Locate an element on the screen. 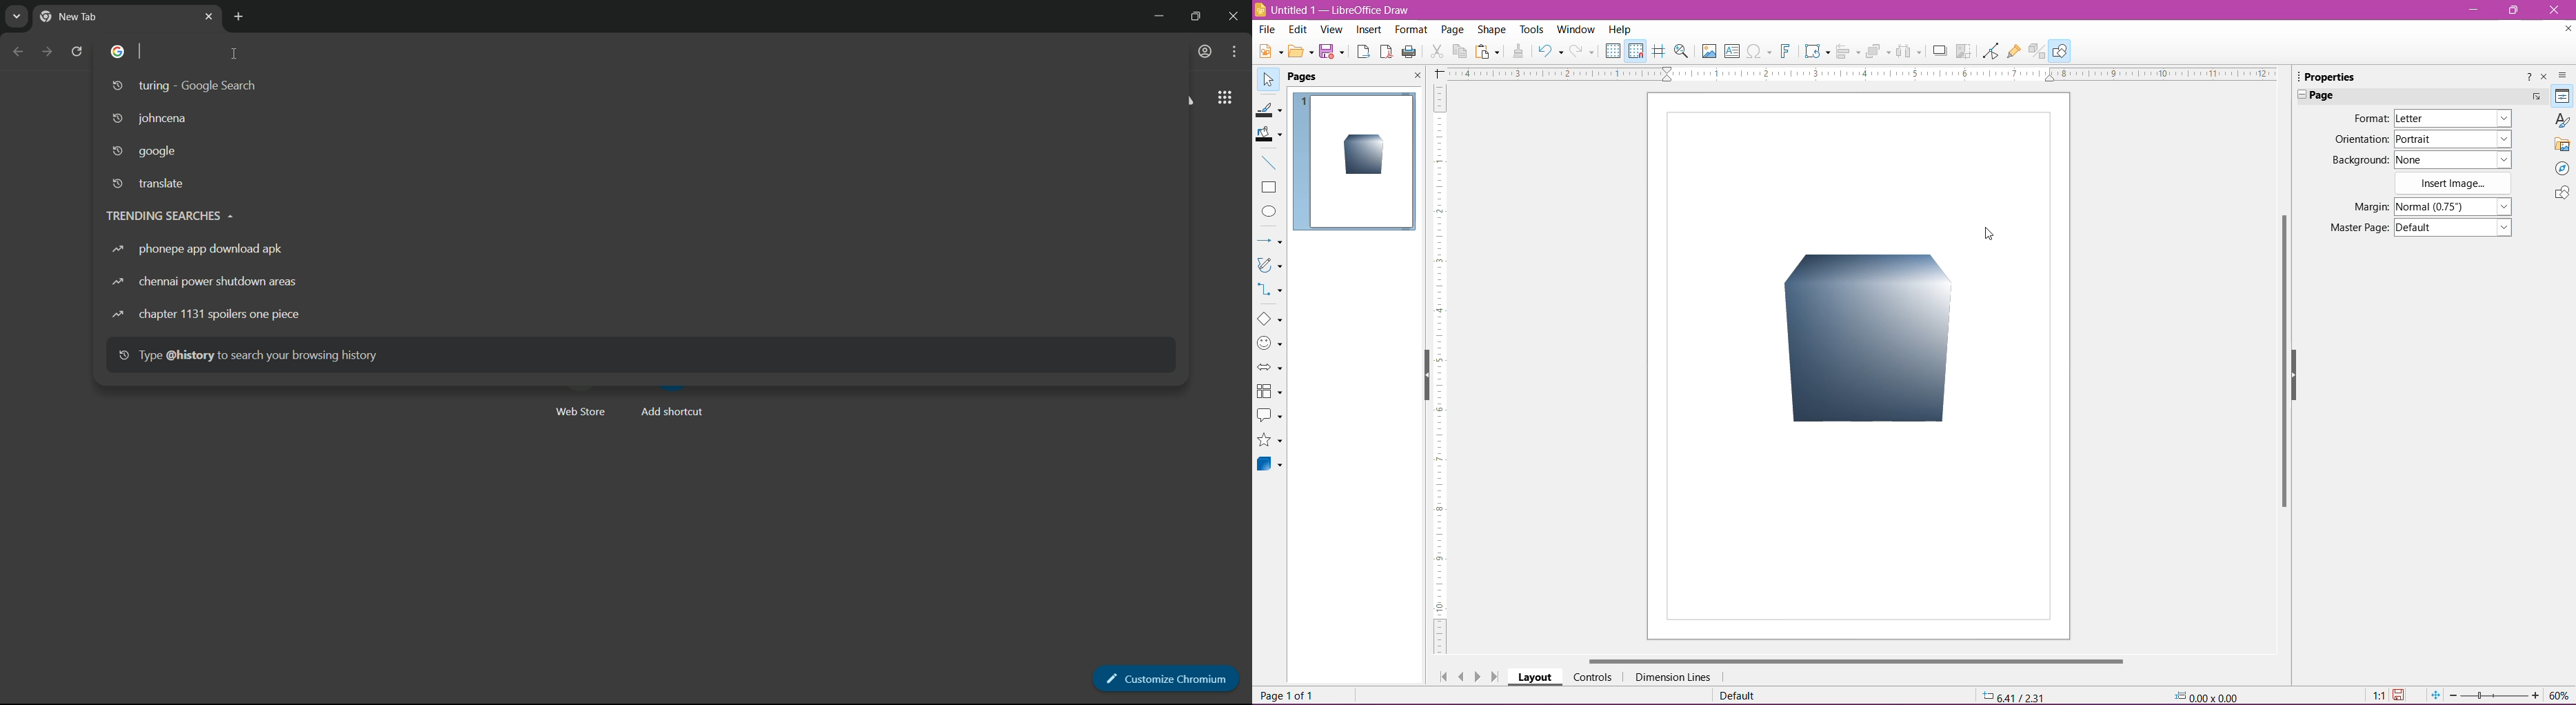 The image size is (2576, 728). Ruler is located at coordinates (1857, 74).